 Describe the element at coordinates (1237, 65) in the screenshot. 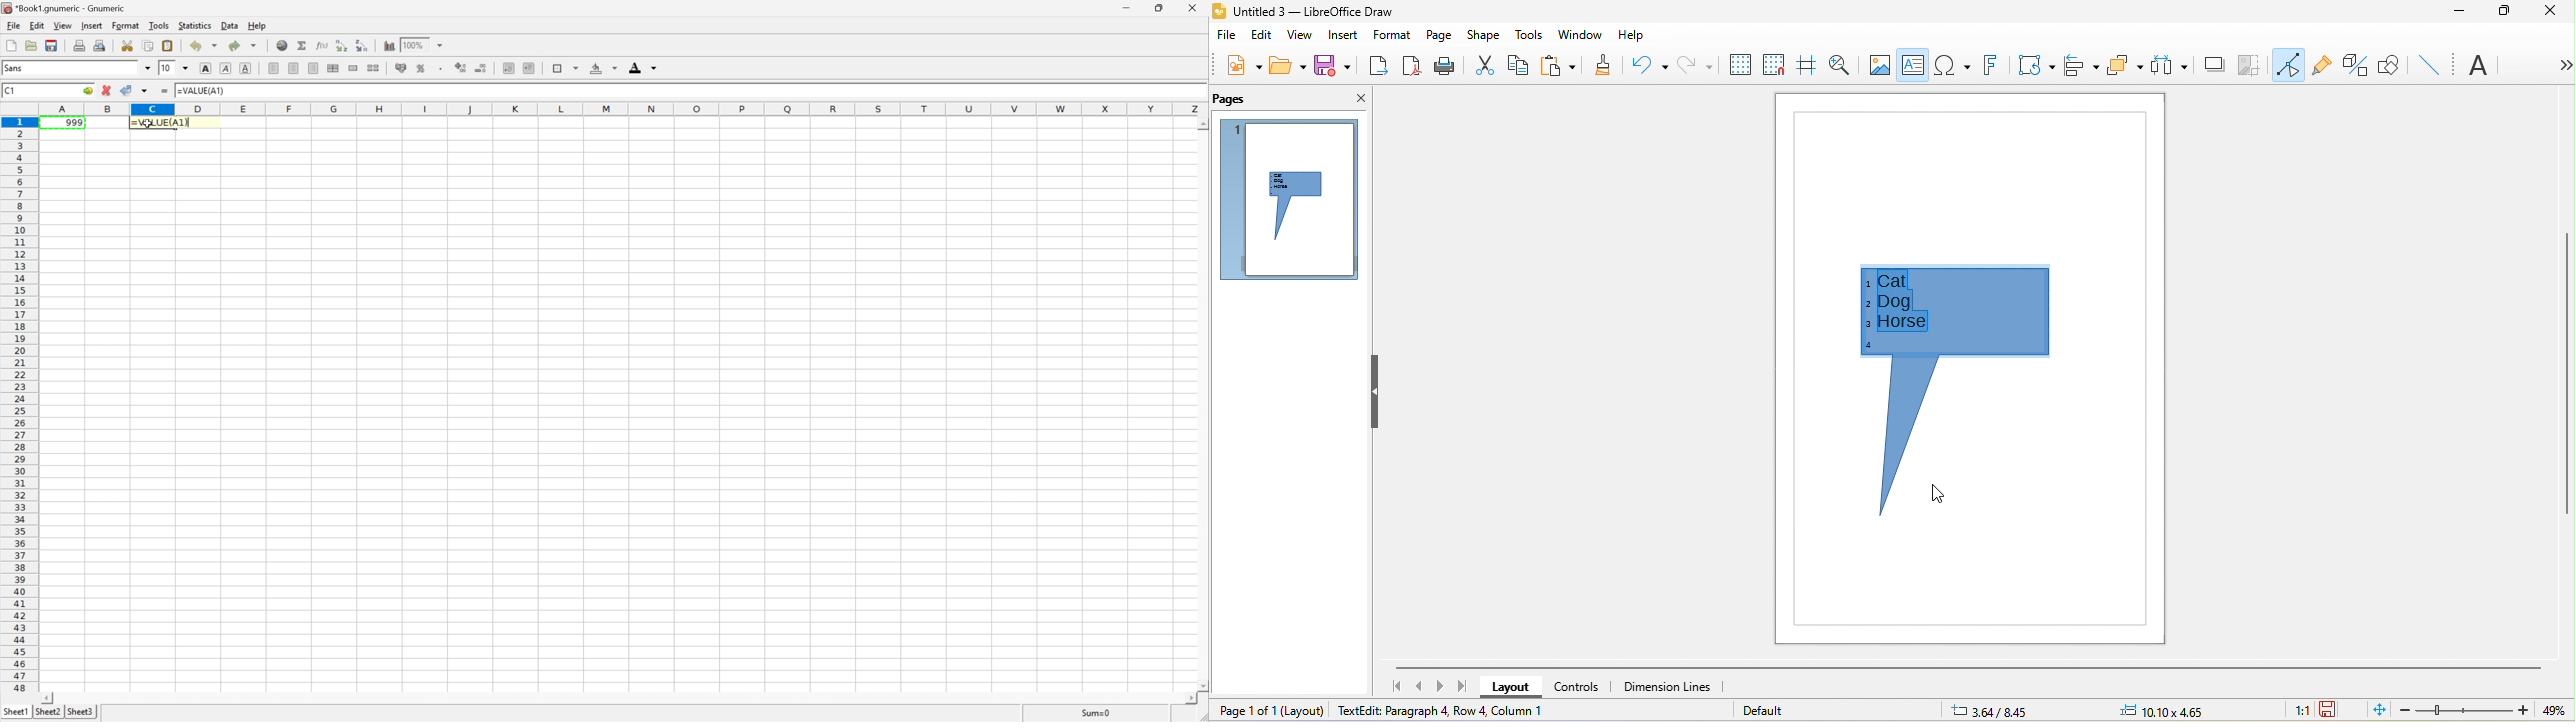

I see `new` at that location.